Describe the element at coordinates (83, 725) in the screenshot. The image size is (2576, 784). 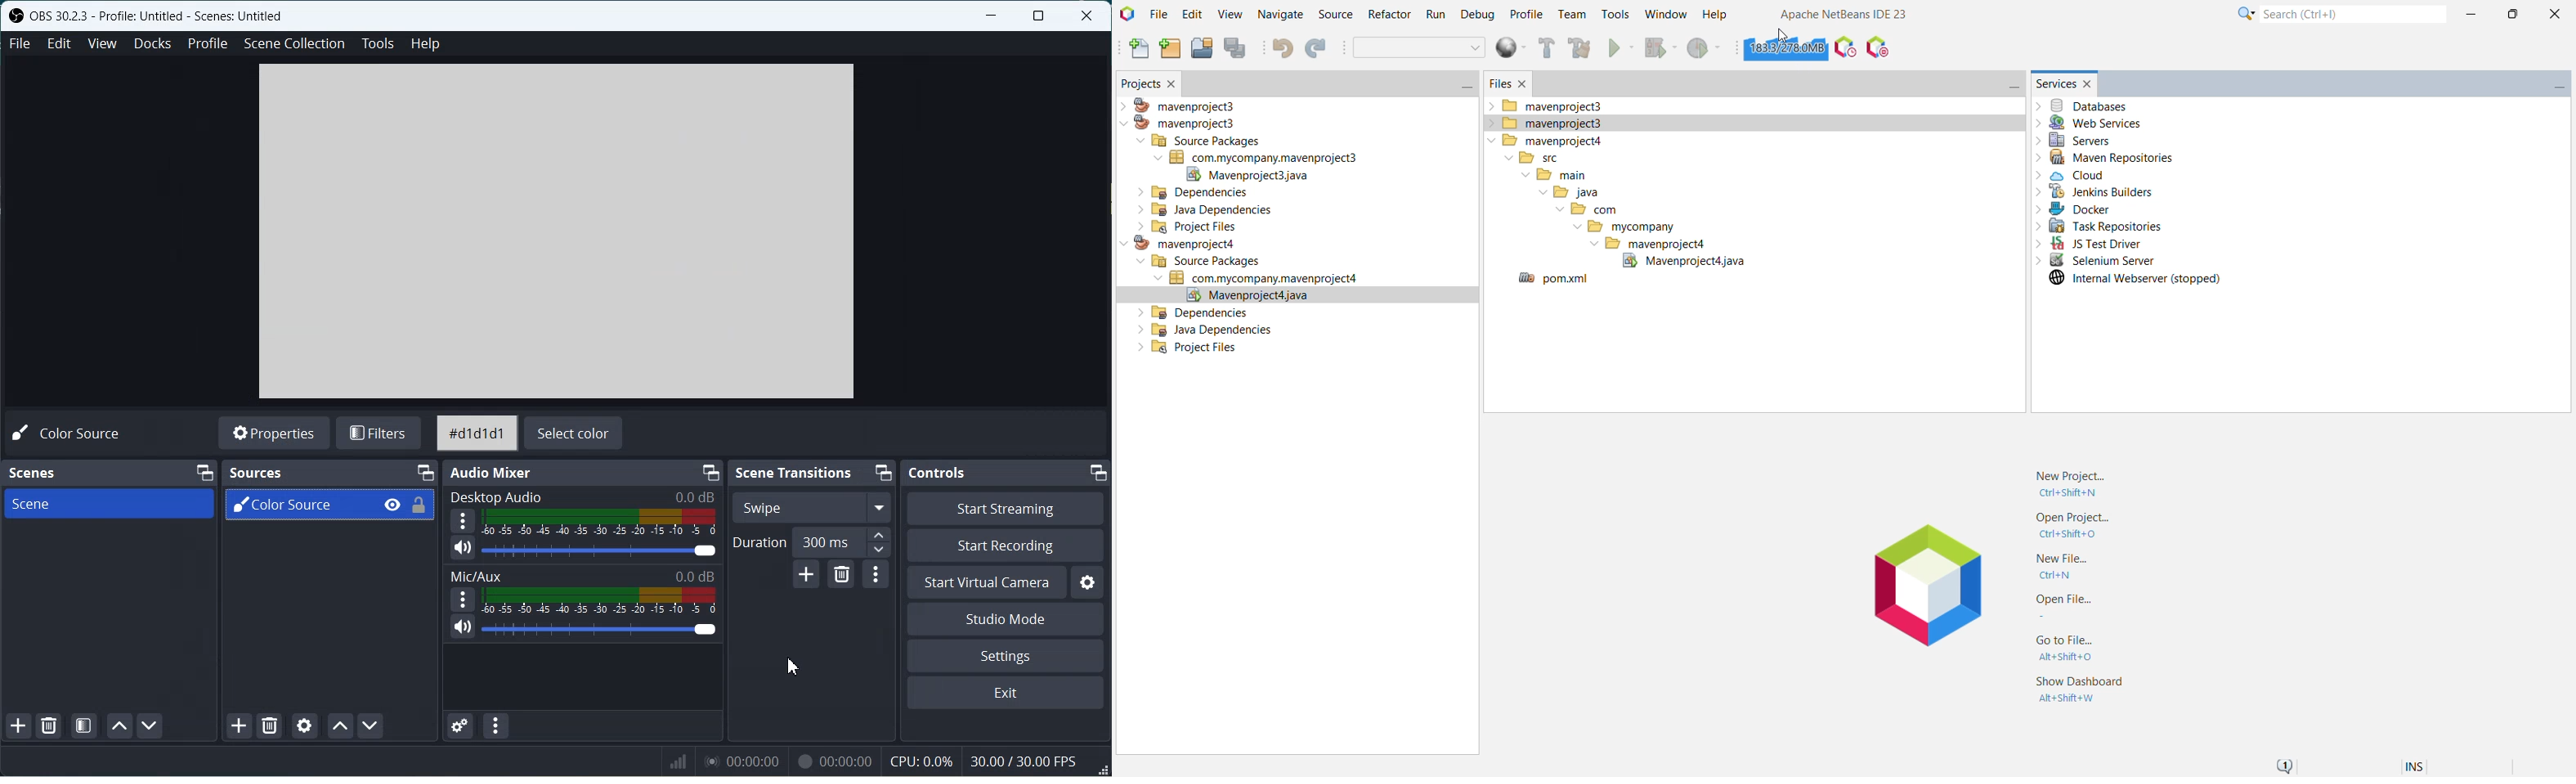
I see `Open scene Filter` at that location.